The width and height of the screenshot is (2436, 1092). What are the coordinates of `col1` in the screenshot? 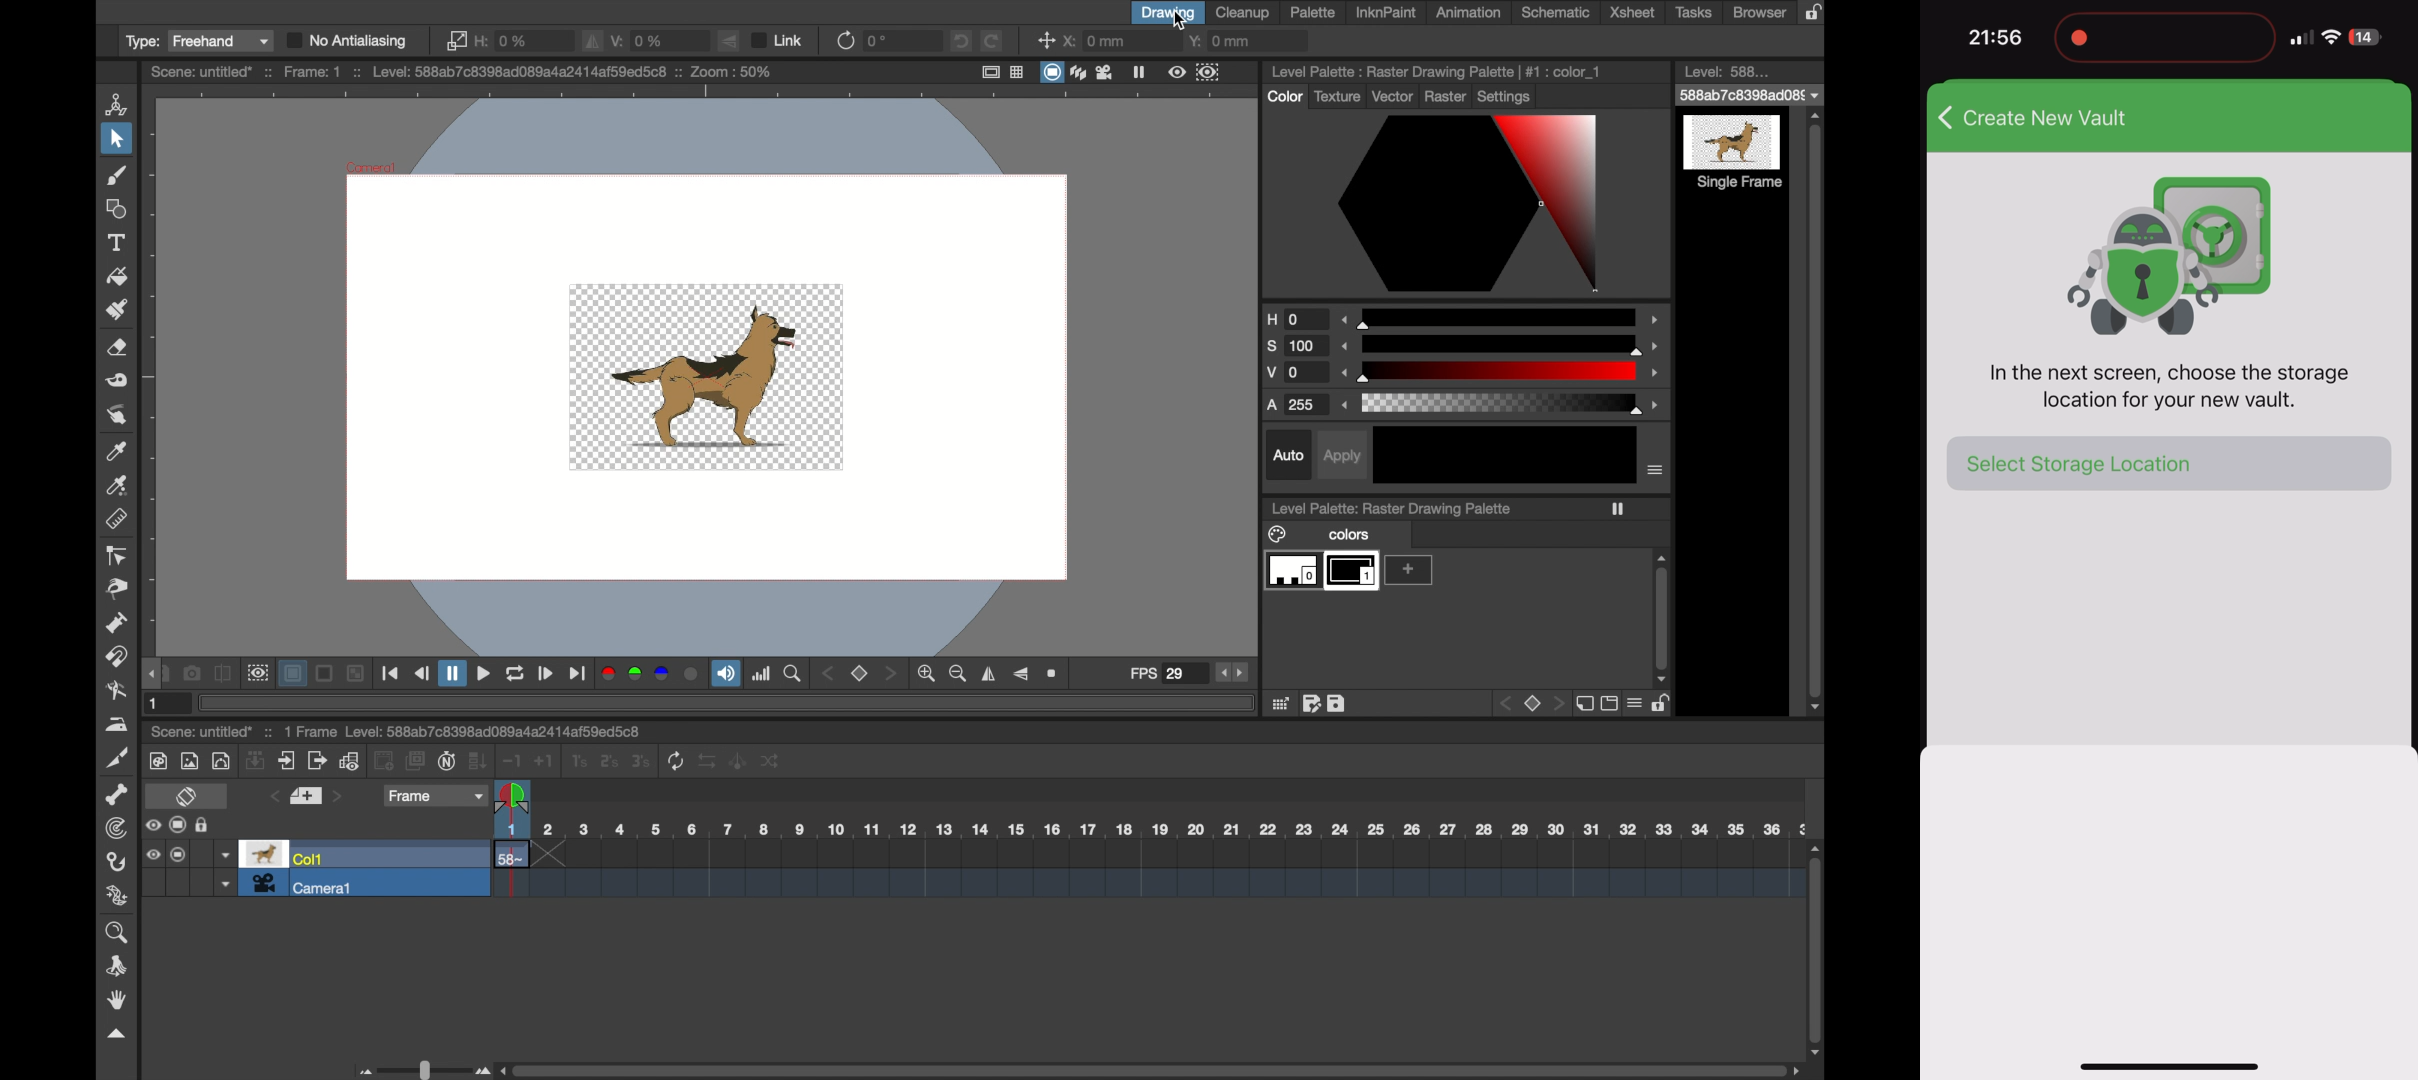 It's located at (308, 857).